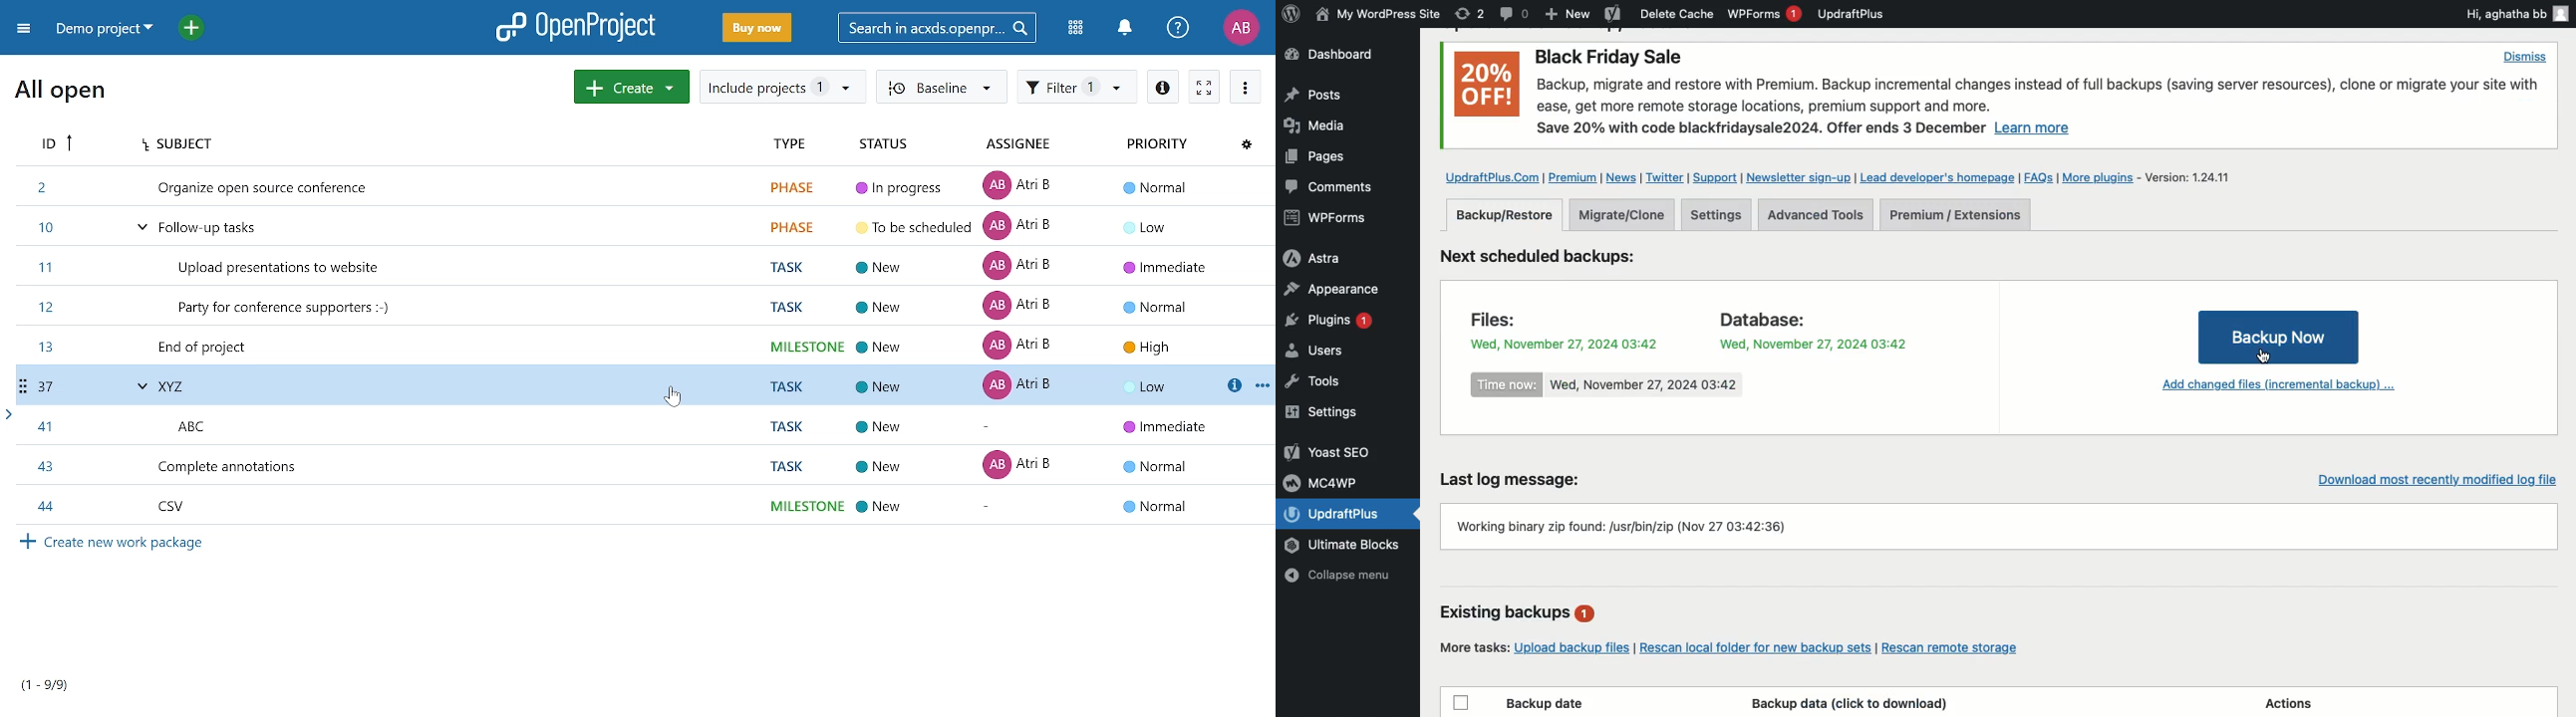 This screenshot has height=728, width=2576. I want to click on Actions, so click(2284, 703).